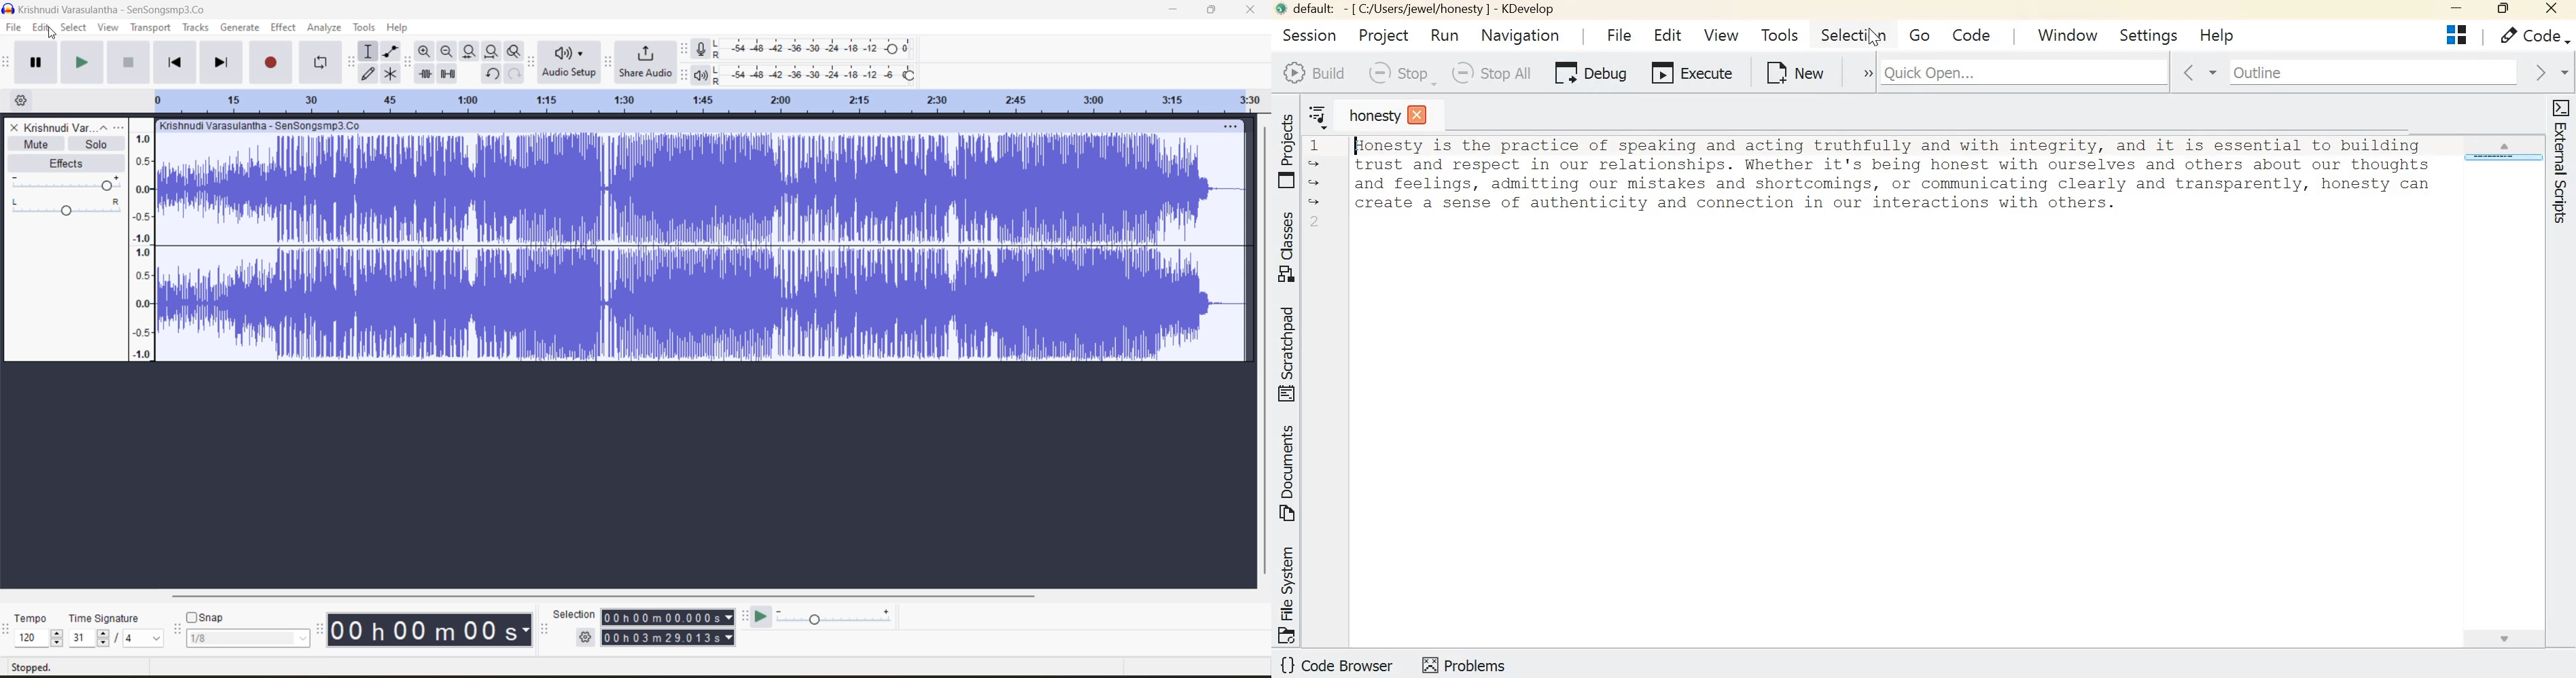  I want to click on track name, so click(262, 127).